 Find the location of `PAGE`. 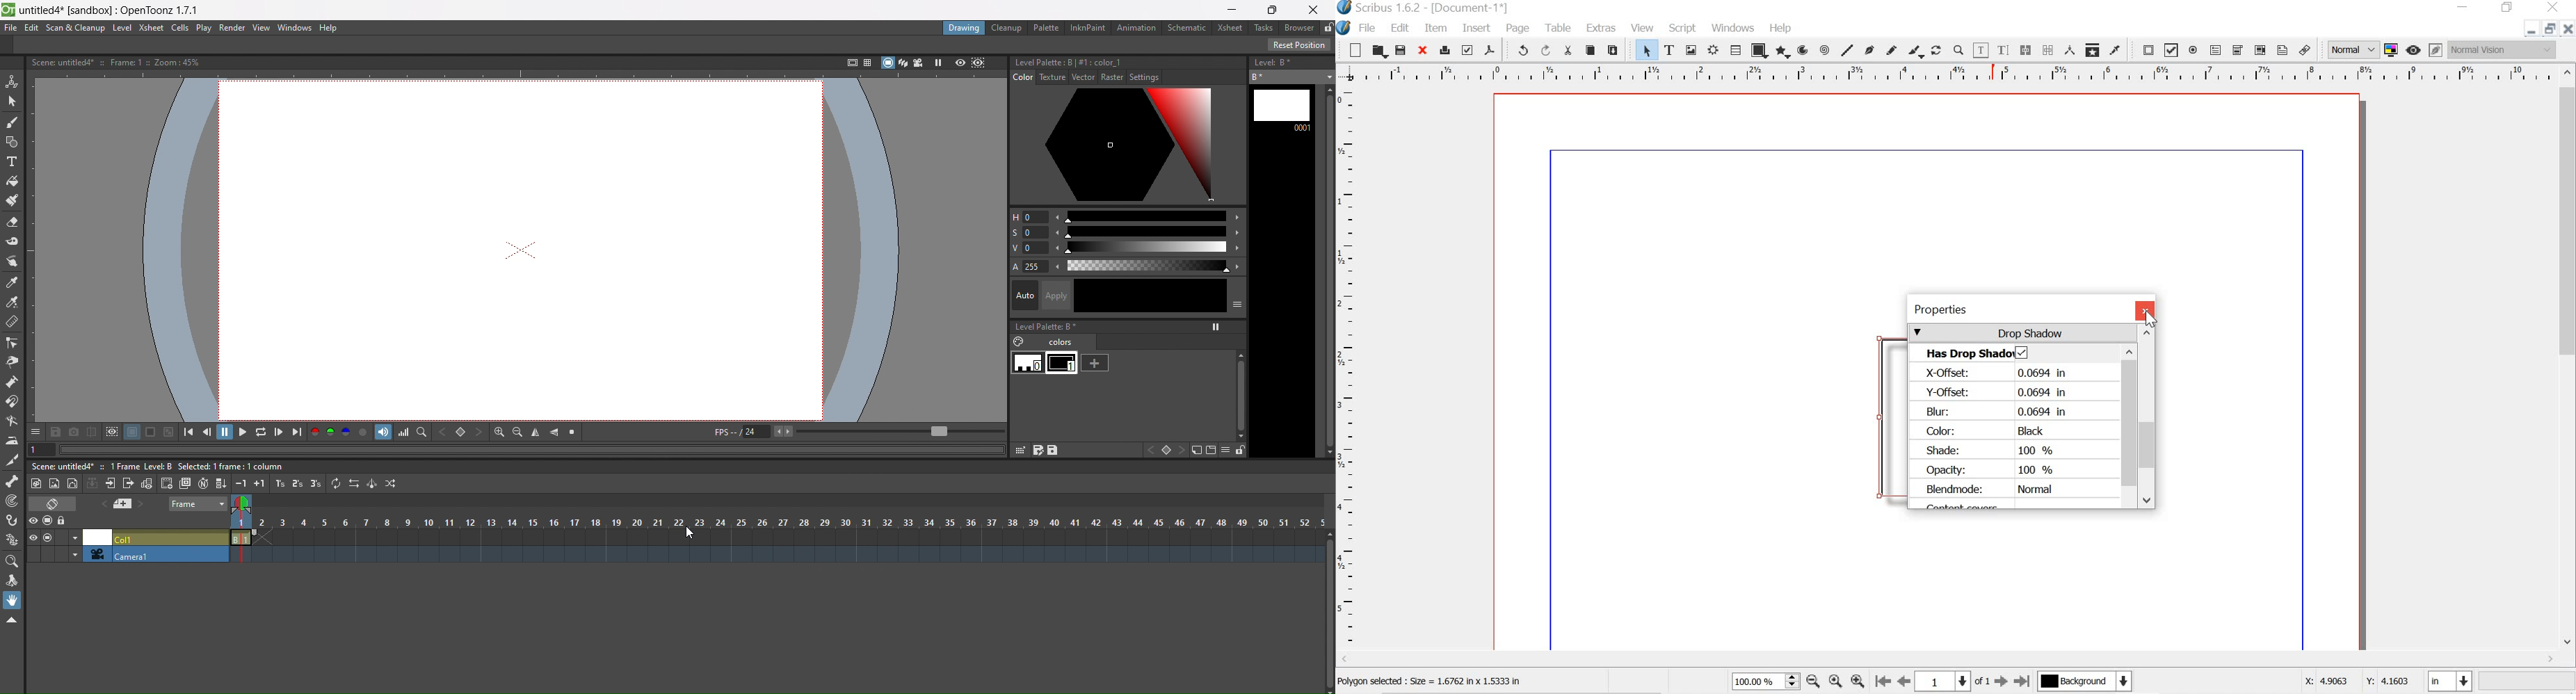

PAGE is located at coordinates (1519, 28).